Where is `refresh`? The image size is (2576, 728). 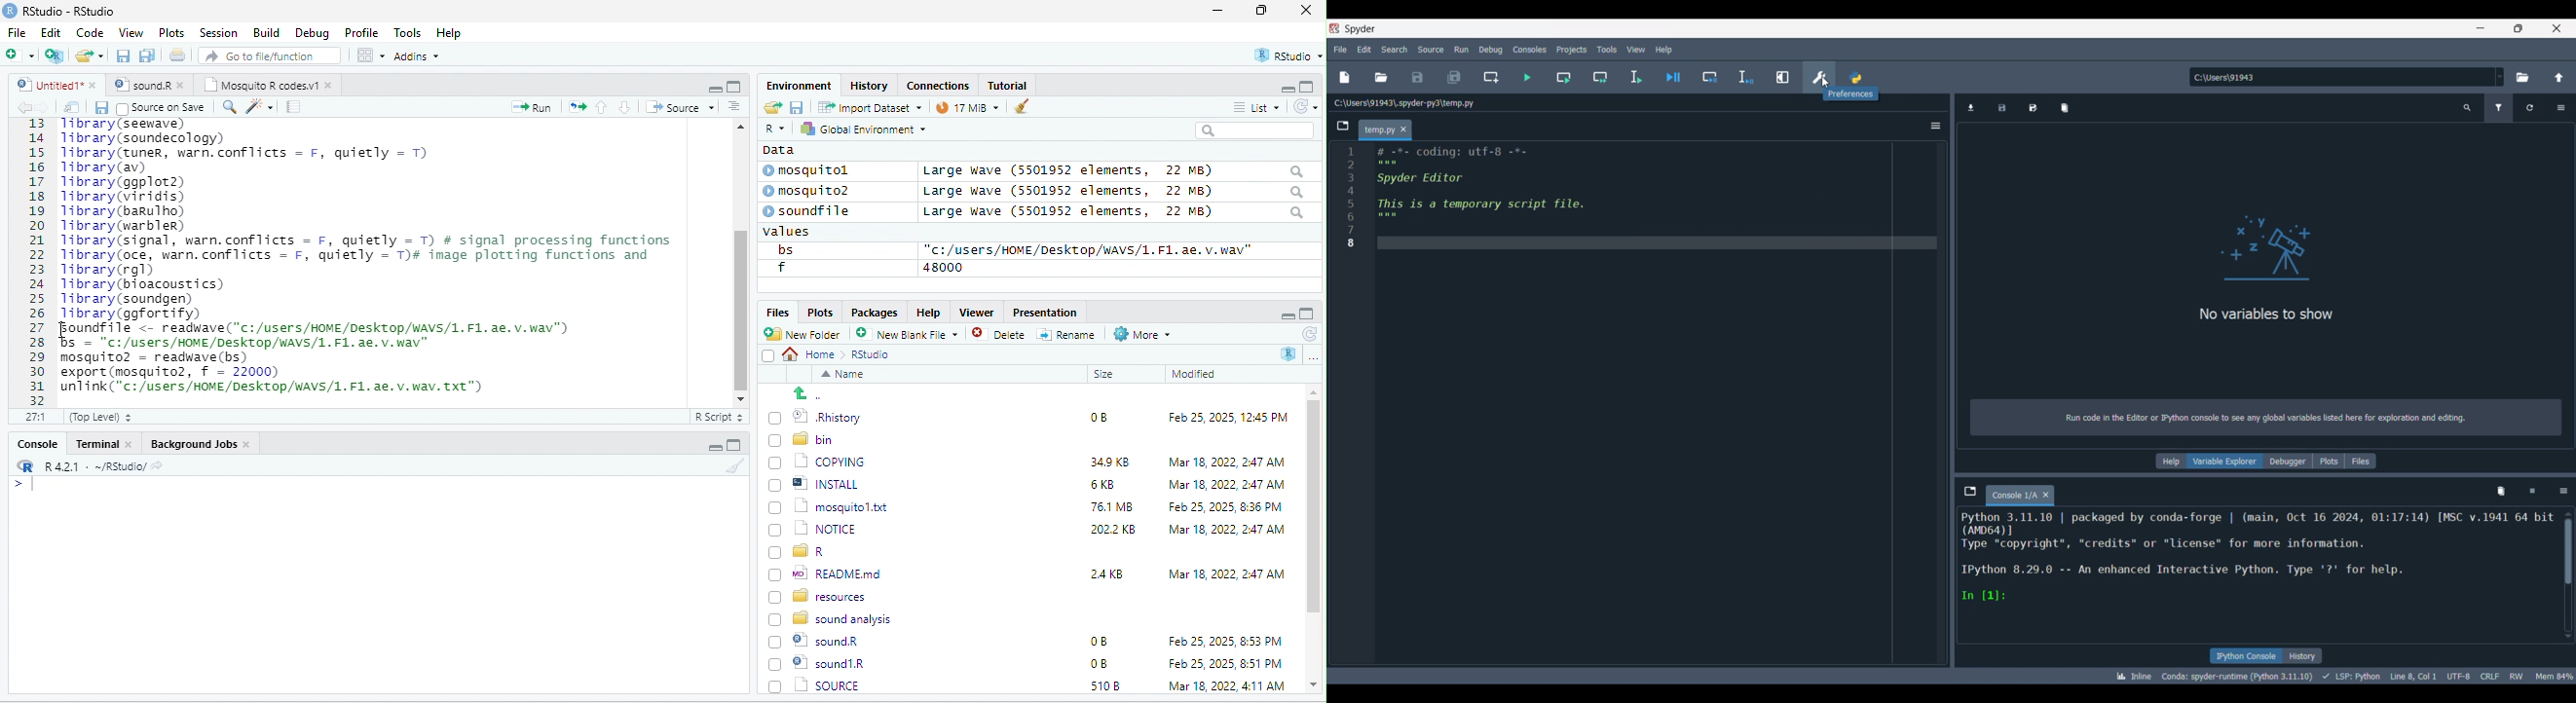
refresh is located at coordinates (1308, 334).